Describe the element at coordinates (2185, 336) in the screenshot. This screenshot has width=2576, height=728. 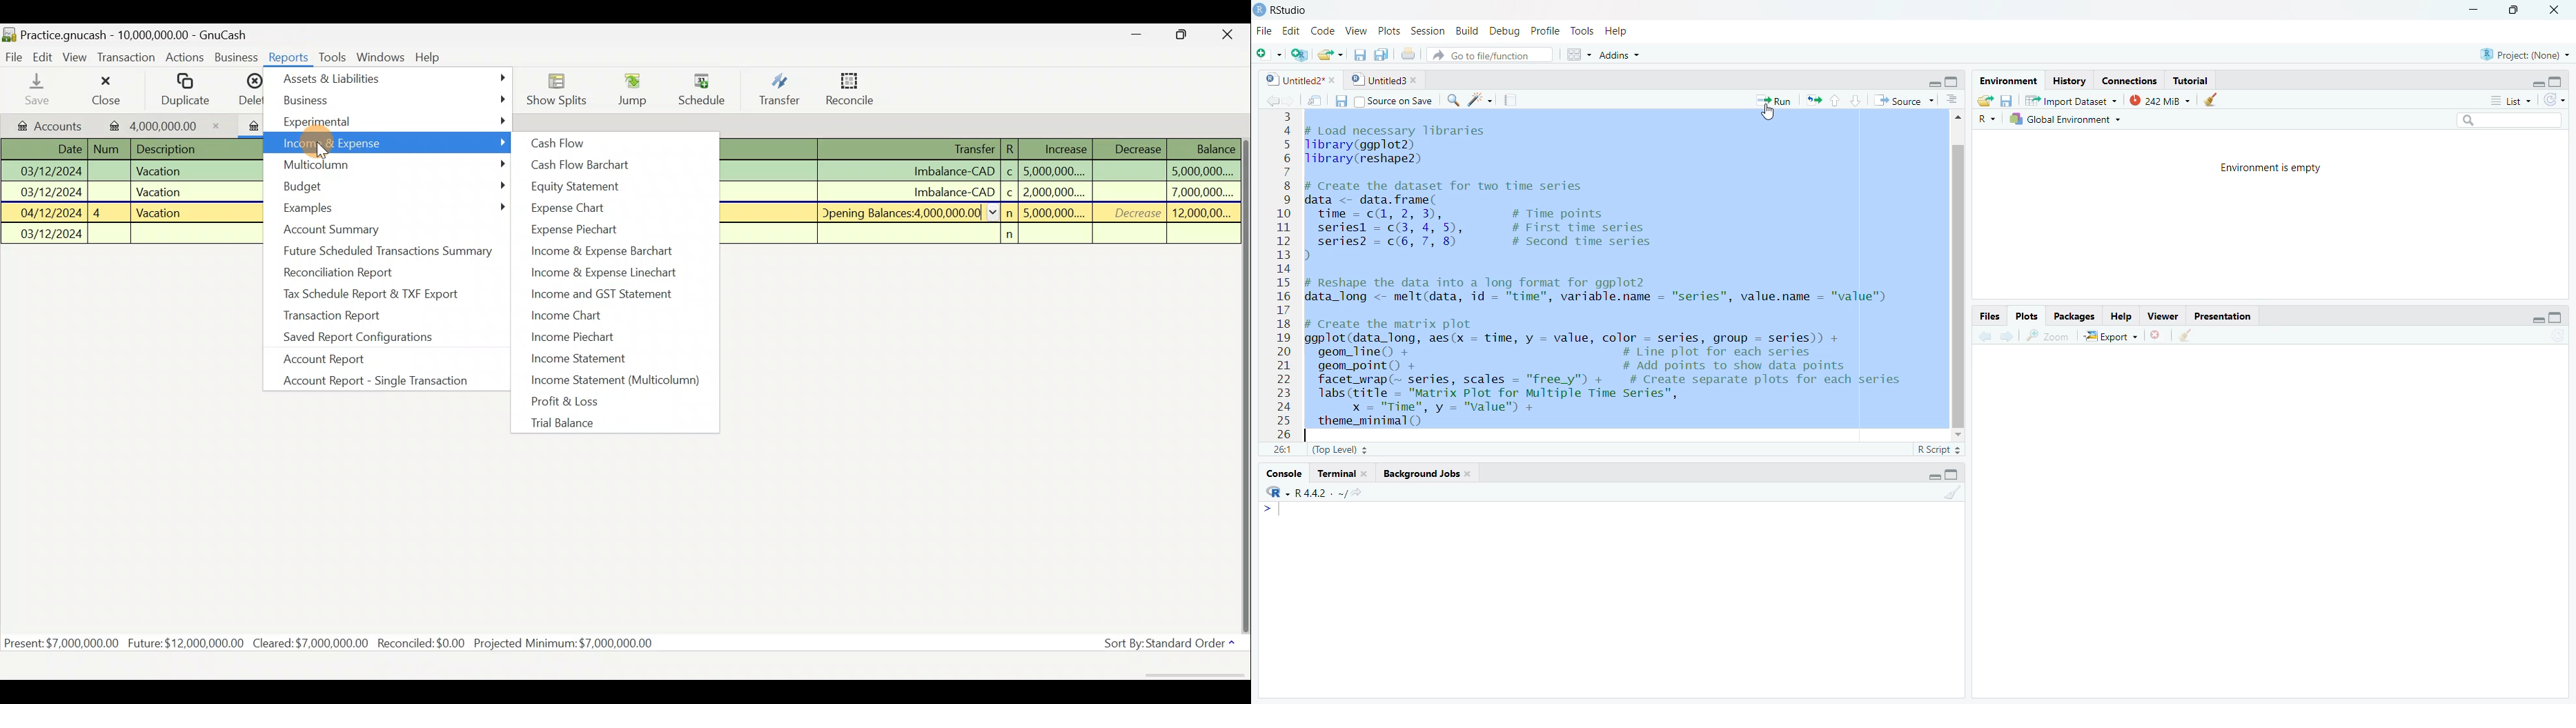
I see `cleaner` at that location.